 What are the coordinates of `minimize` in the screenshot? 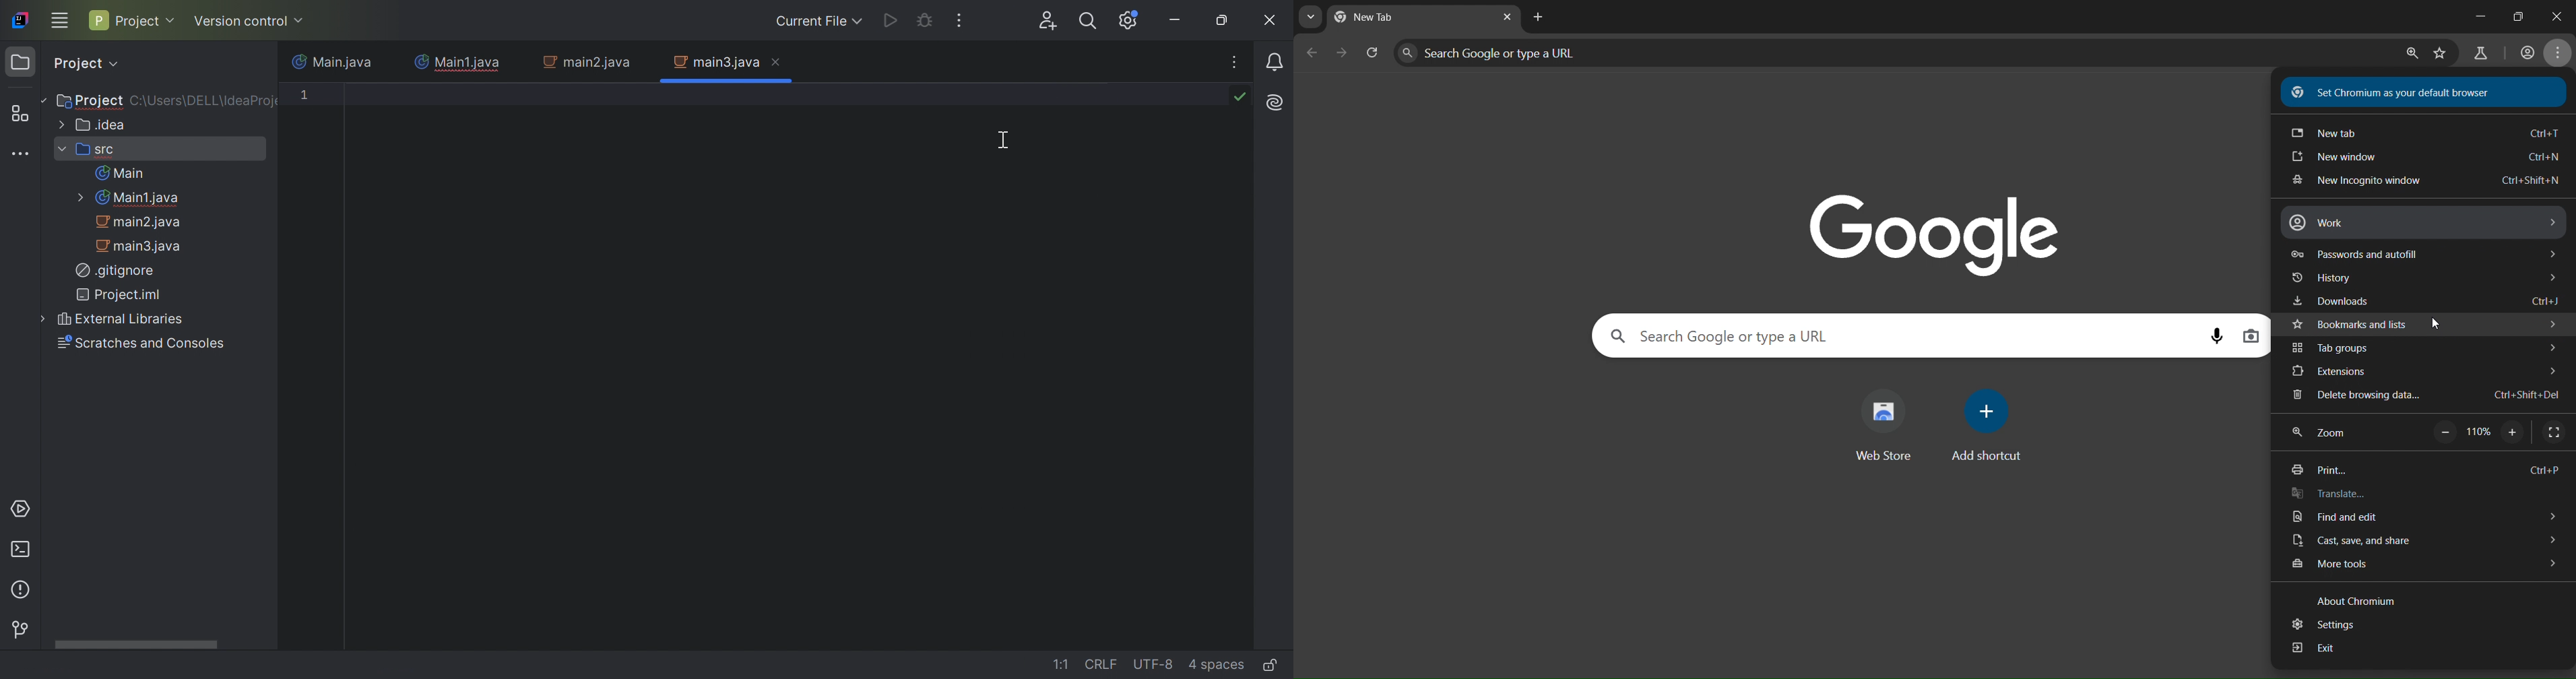 It's located at (2468, 19).